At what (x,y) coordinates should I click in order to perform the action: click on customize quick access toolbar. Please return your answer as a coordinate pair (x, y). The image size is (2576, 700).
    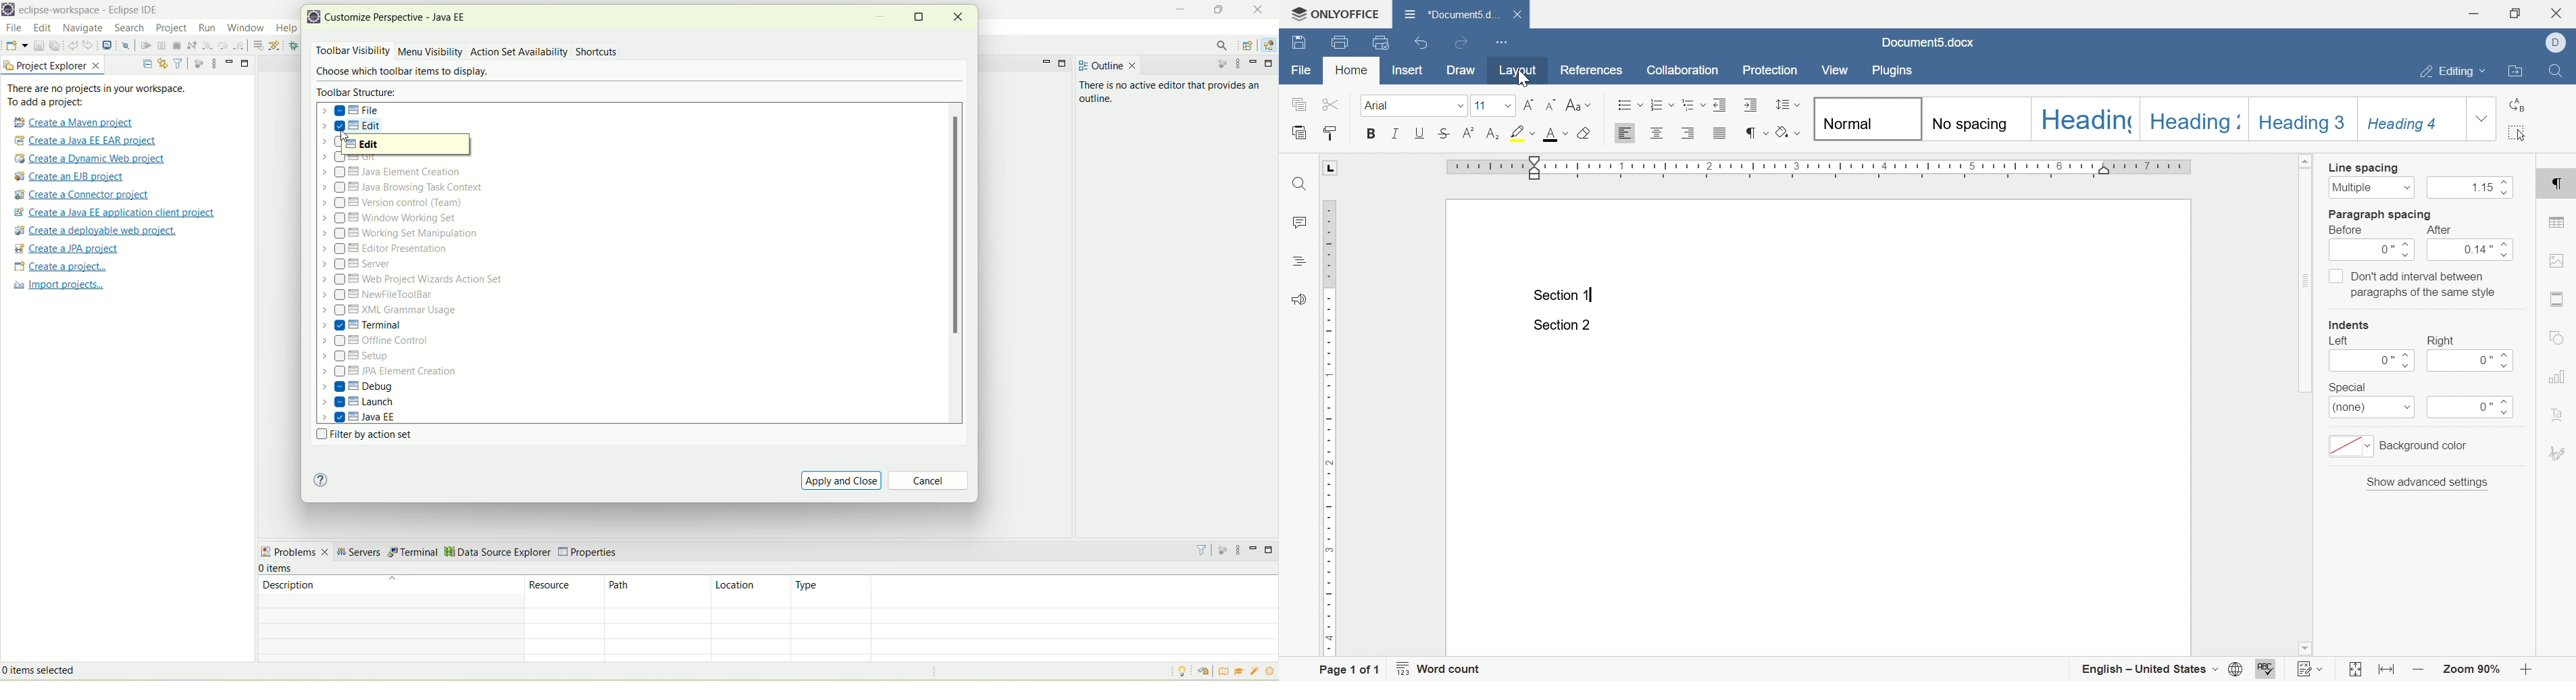
    Looking at the image, I should click on (1504, 43).